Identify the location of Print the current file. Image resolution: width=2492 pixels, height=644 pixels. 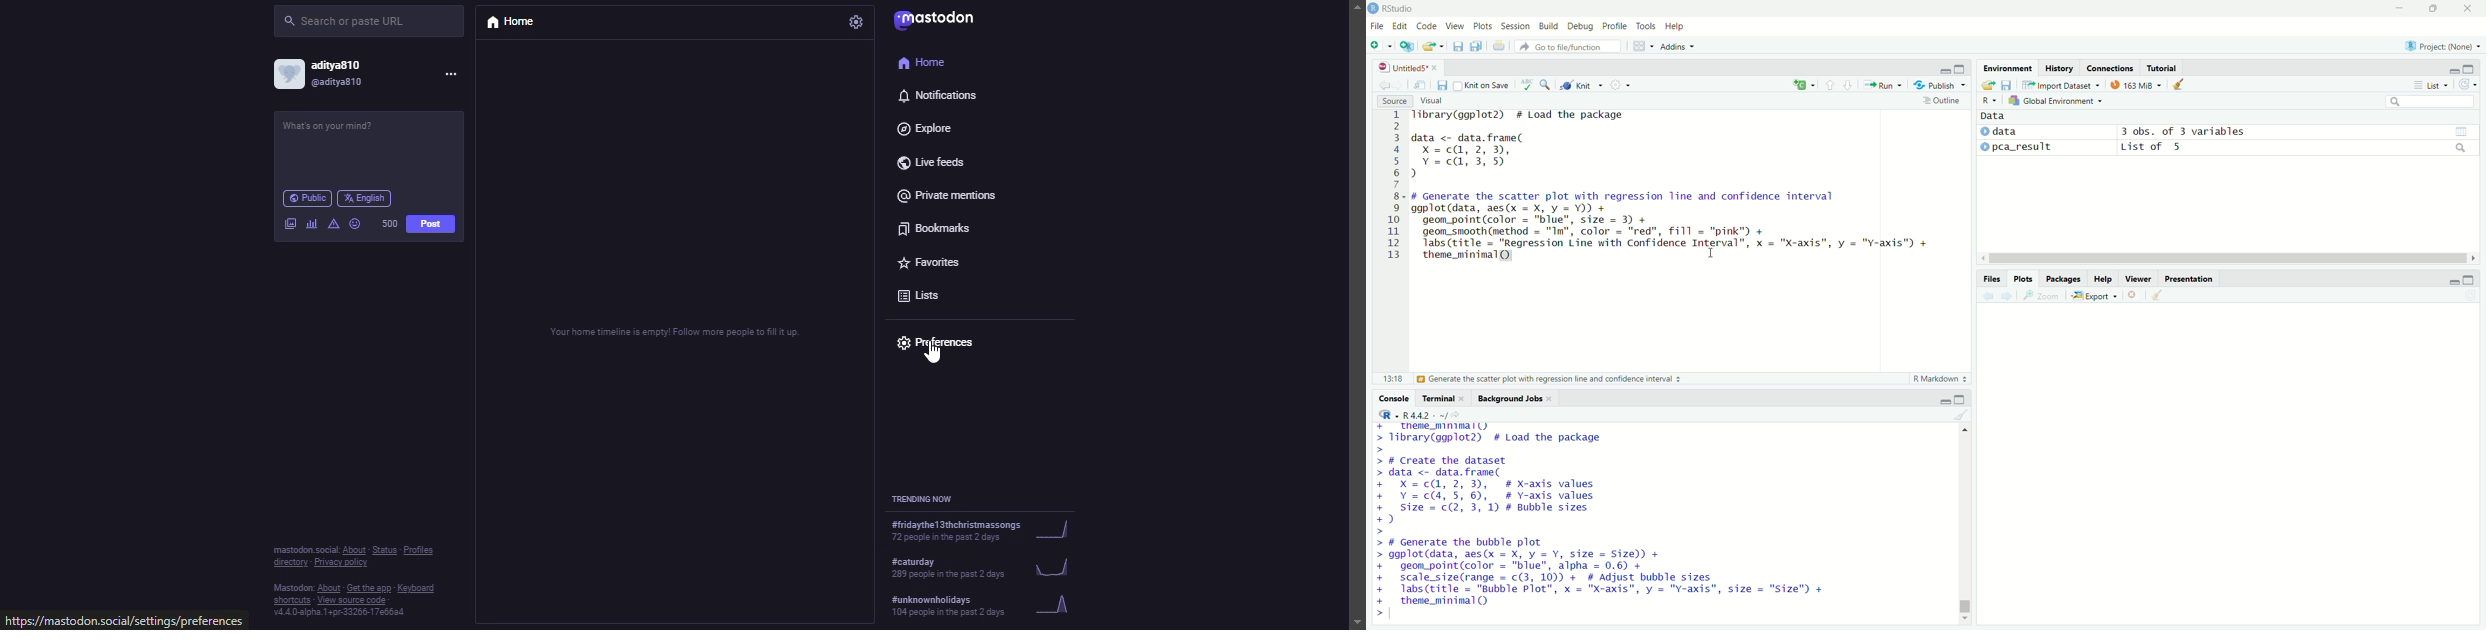
(1498, 45).